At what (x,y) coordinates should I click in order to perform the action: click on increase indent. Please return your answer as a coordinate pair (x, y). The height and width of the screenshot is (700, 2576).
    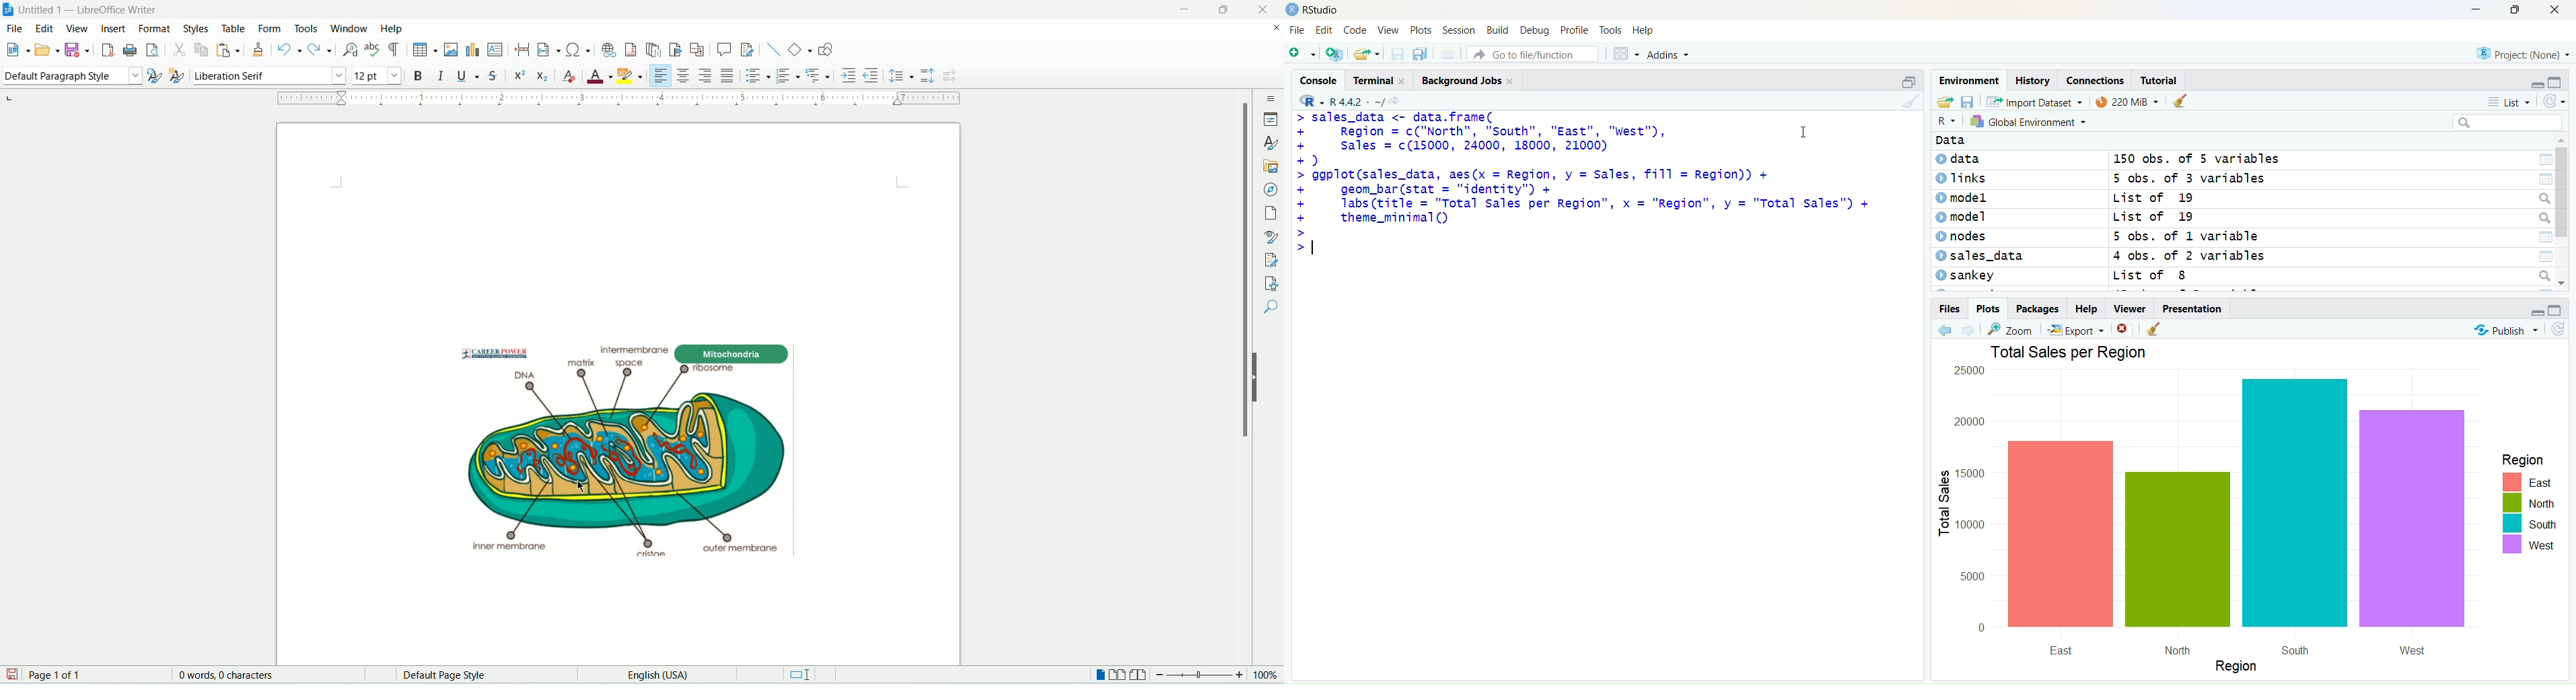
    Looking at the image, I should click on (850, 75).